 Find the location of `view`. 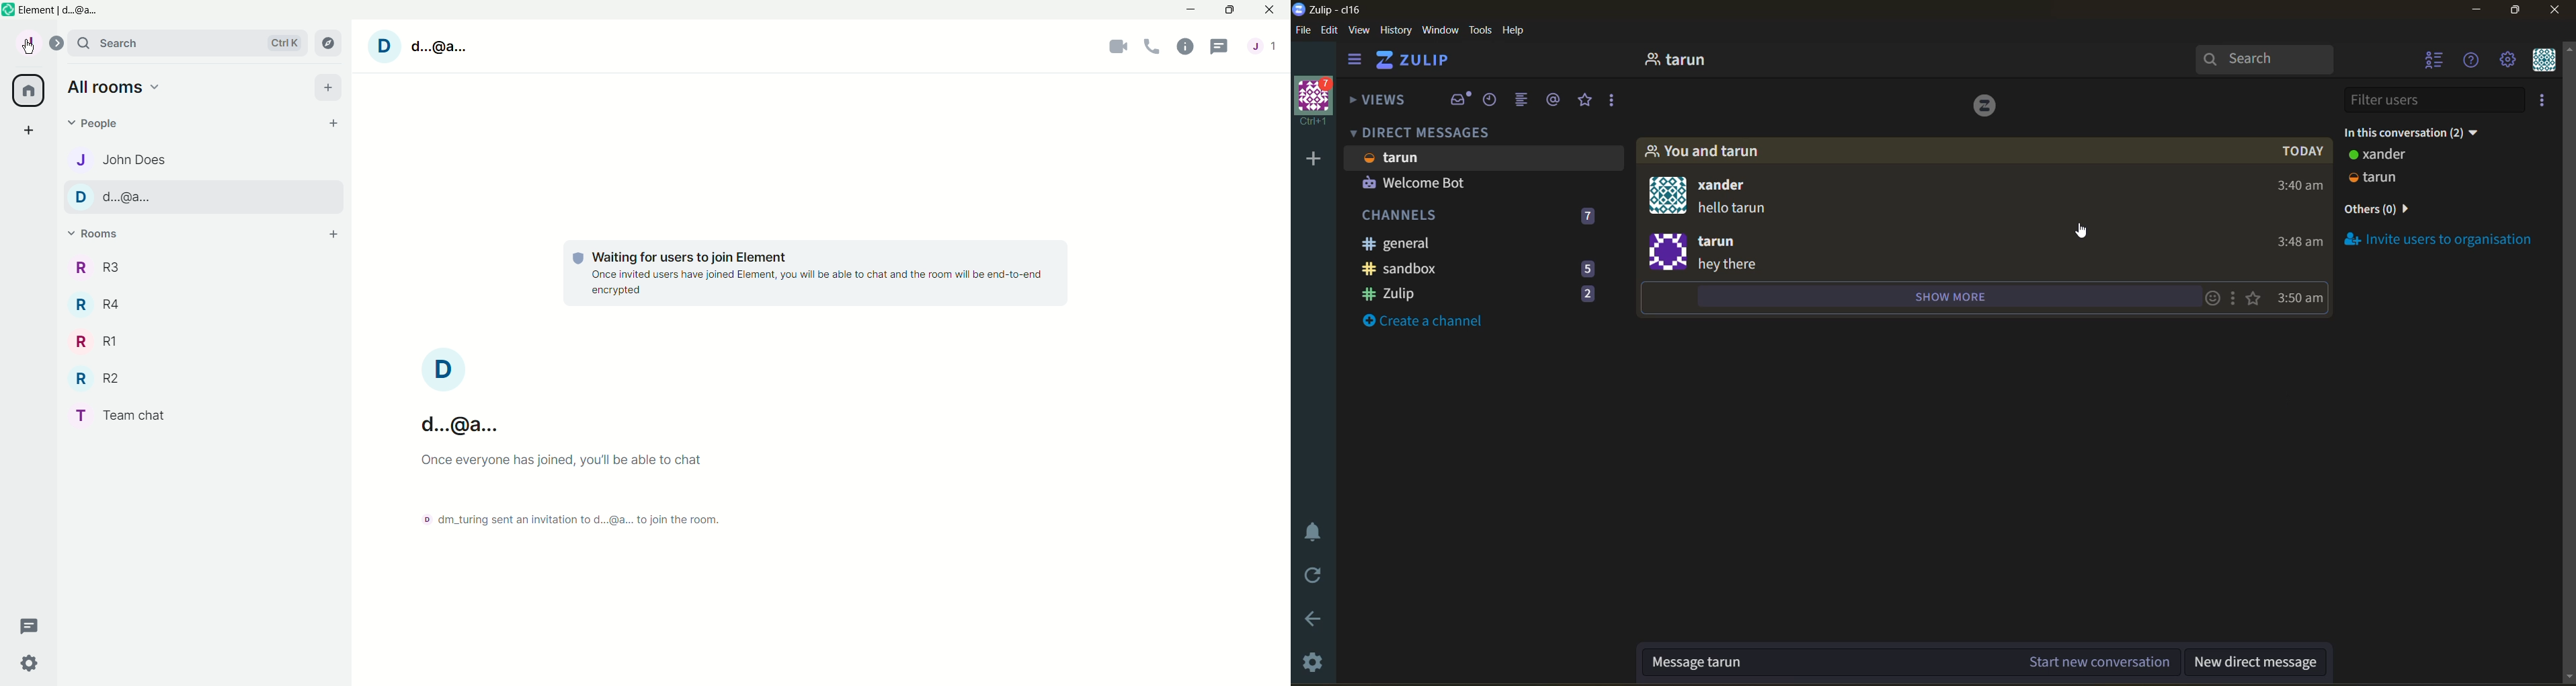

view is located at coordinates (1361, 32).